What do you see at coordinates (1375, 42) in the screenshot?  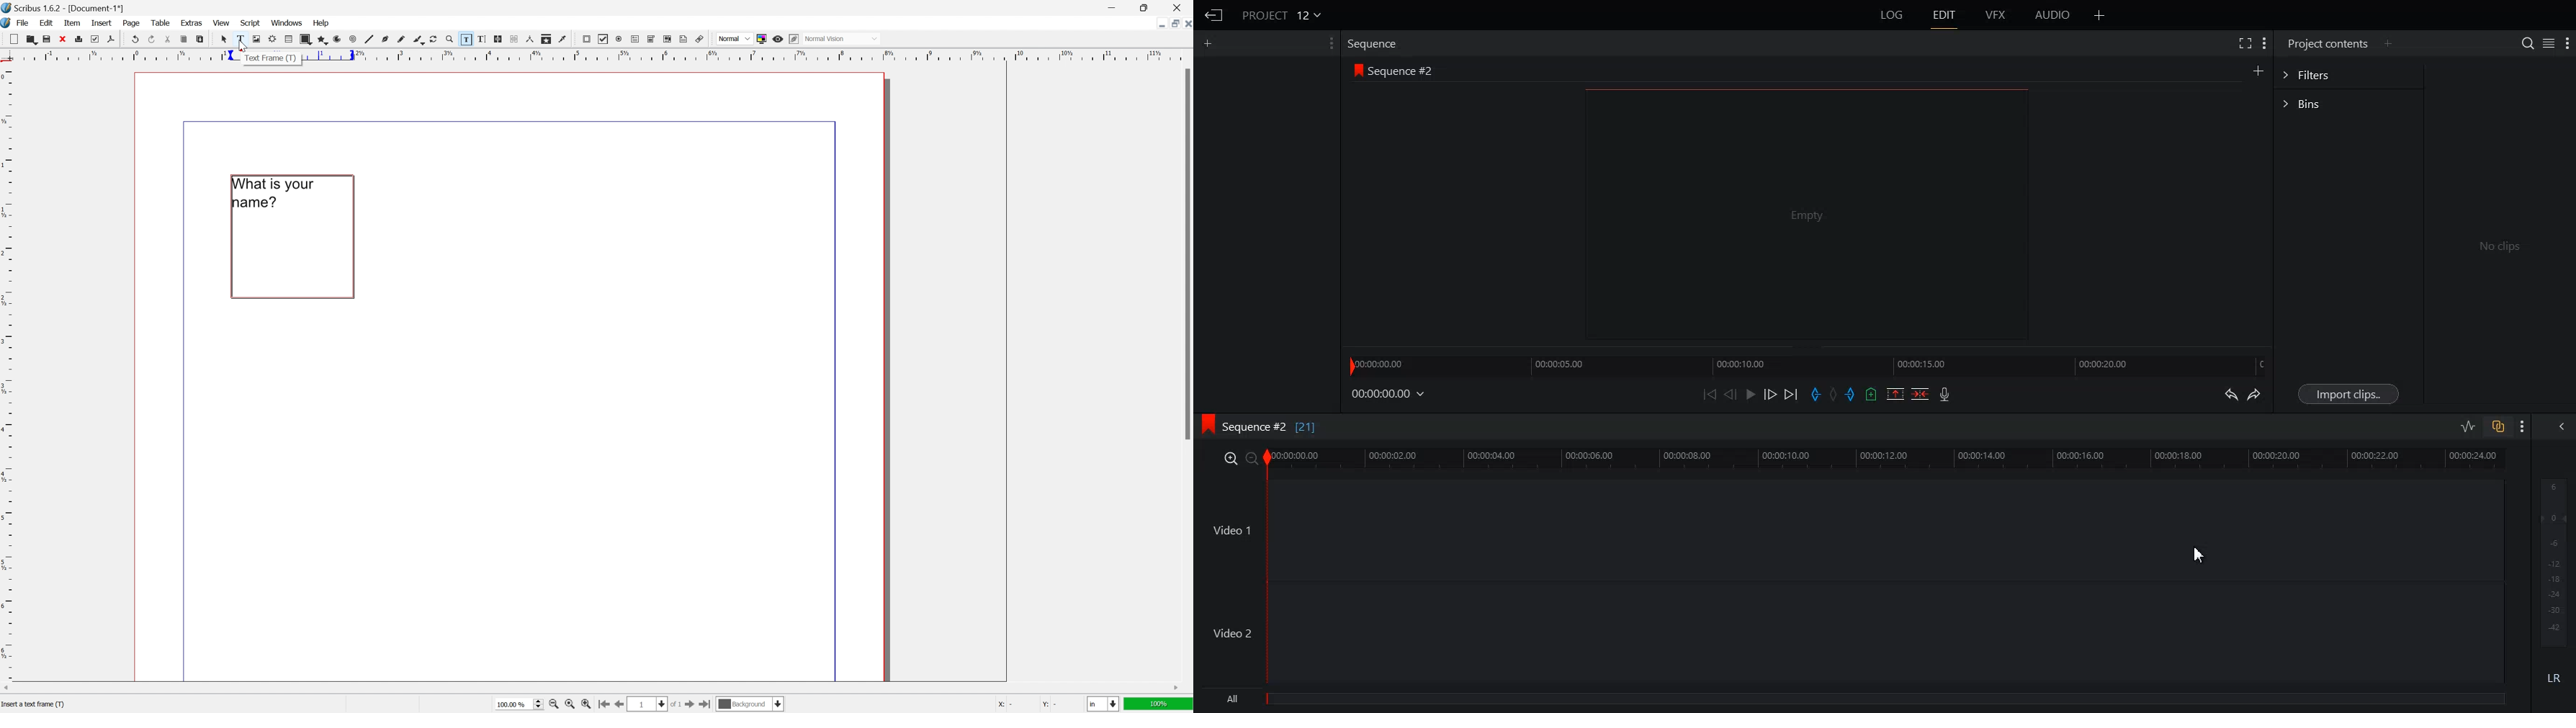 I see `Sequence` at bounding box center [1375, 42].